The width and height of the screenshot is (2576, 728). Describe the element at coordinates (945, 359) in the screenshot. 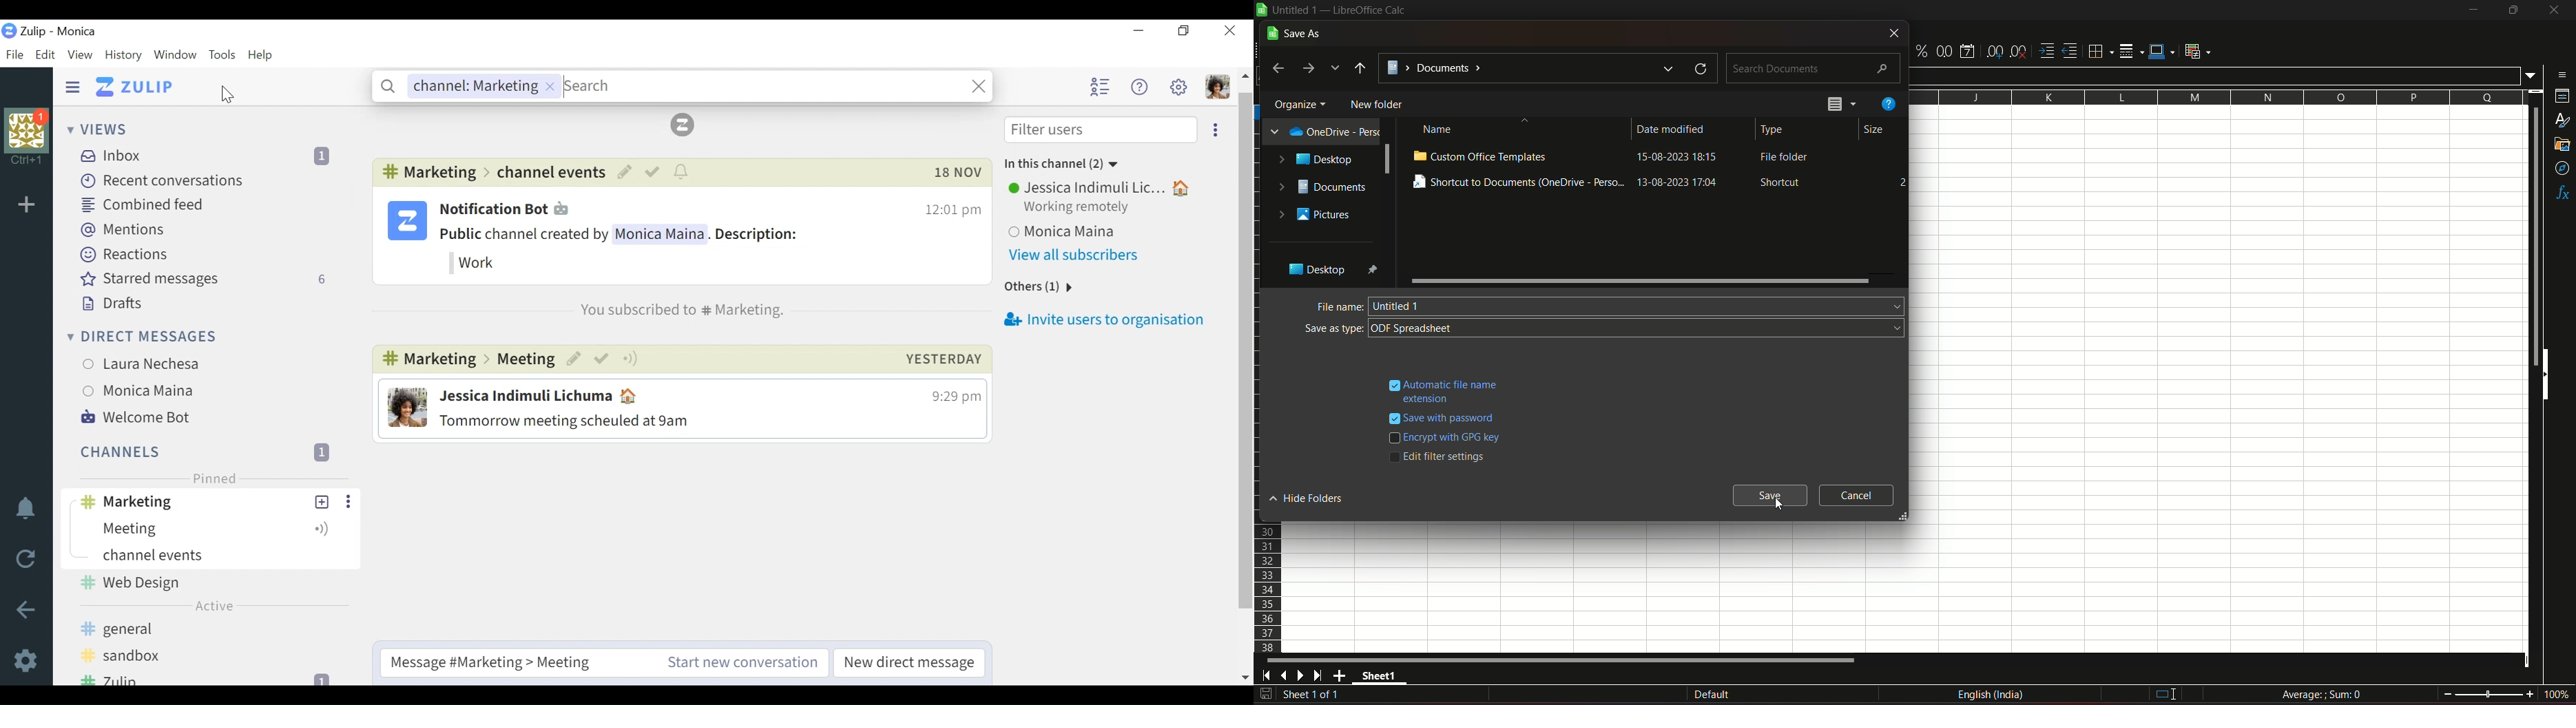

I see `Day` at that location.